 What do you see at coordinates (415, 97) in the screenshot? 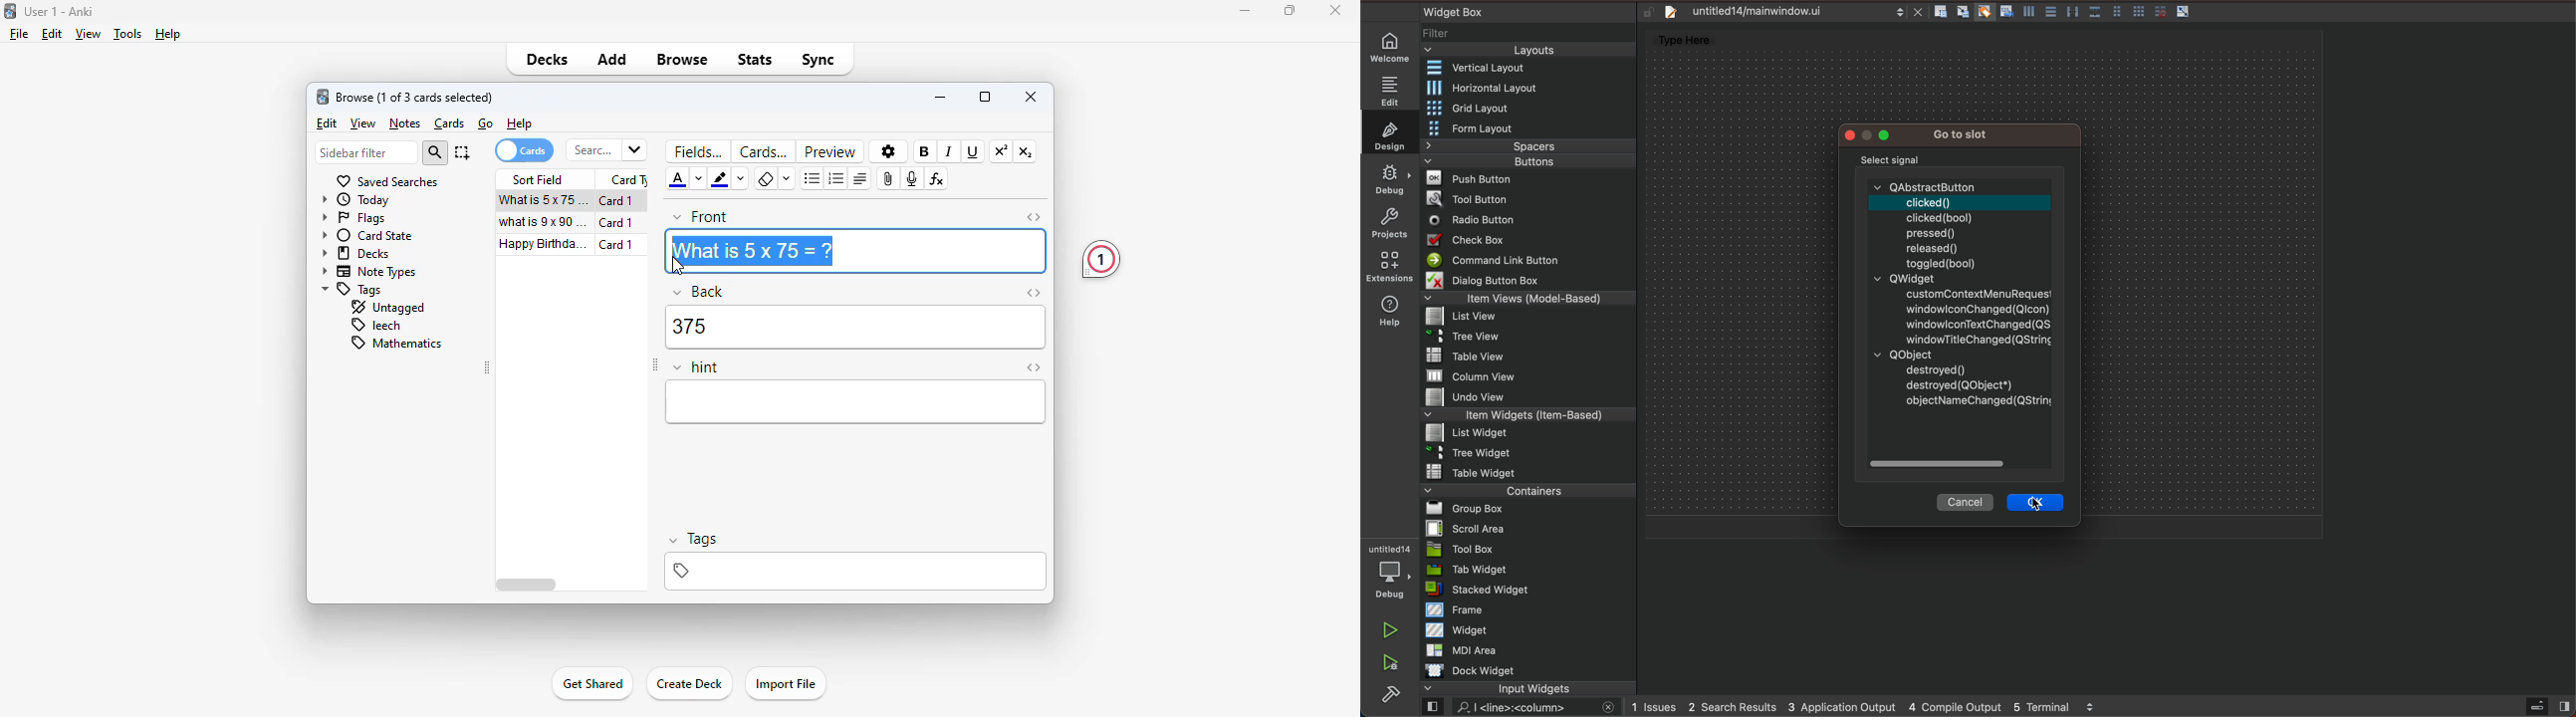
I see `browse (1 of 3 cards selected)` at bounding box center [415, 97].